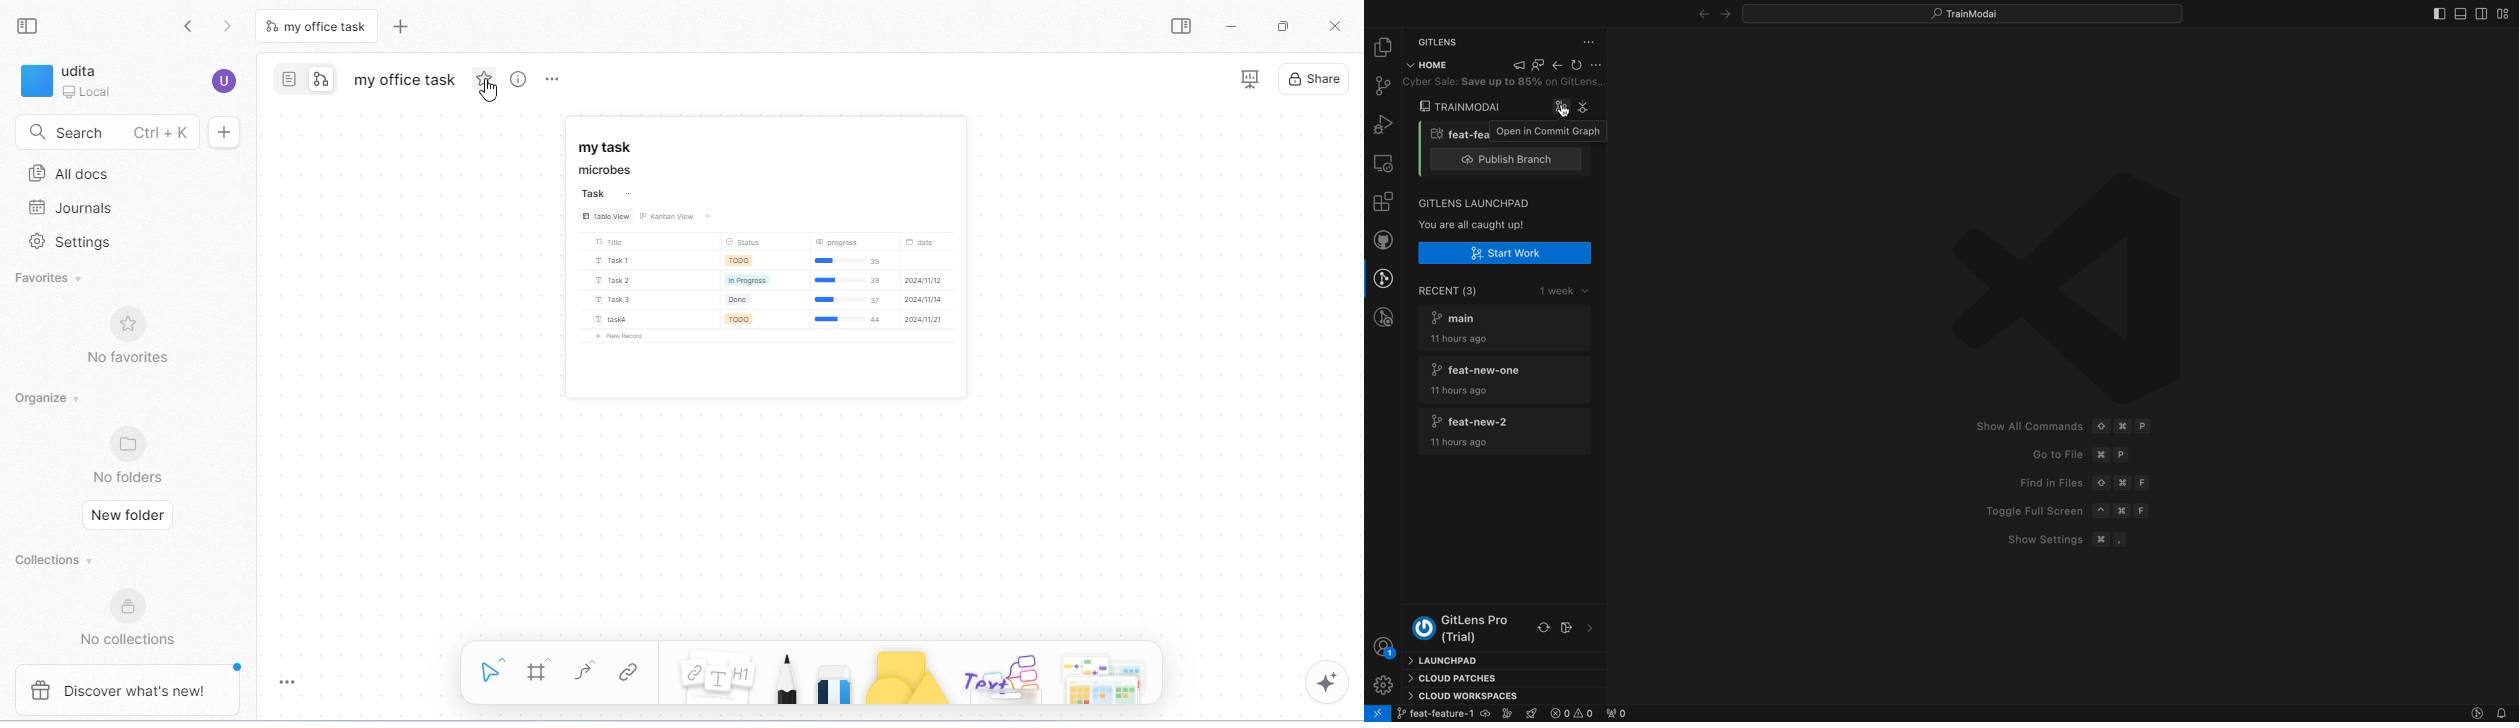 Image resolution: width=2520 pixels, height=728 pixels. What do you see at coordinates (1512, 290) in the screenshot?
I see `Recent` at bounding box center [1512, 290].